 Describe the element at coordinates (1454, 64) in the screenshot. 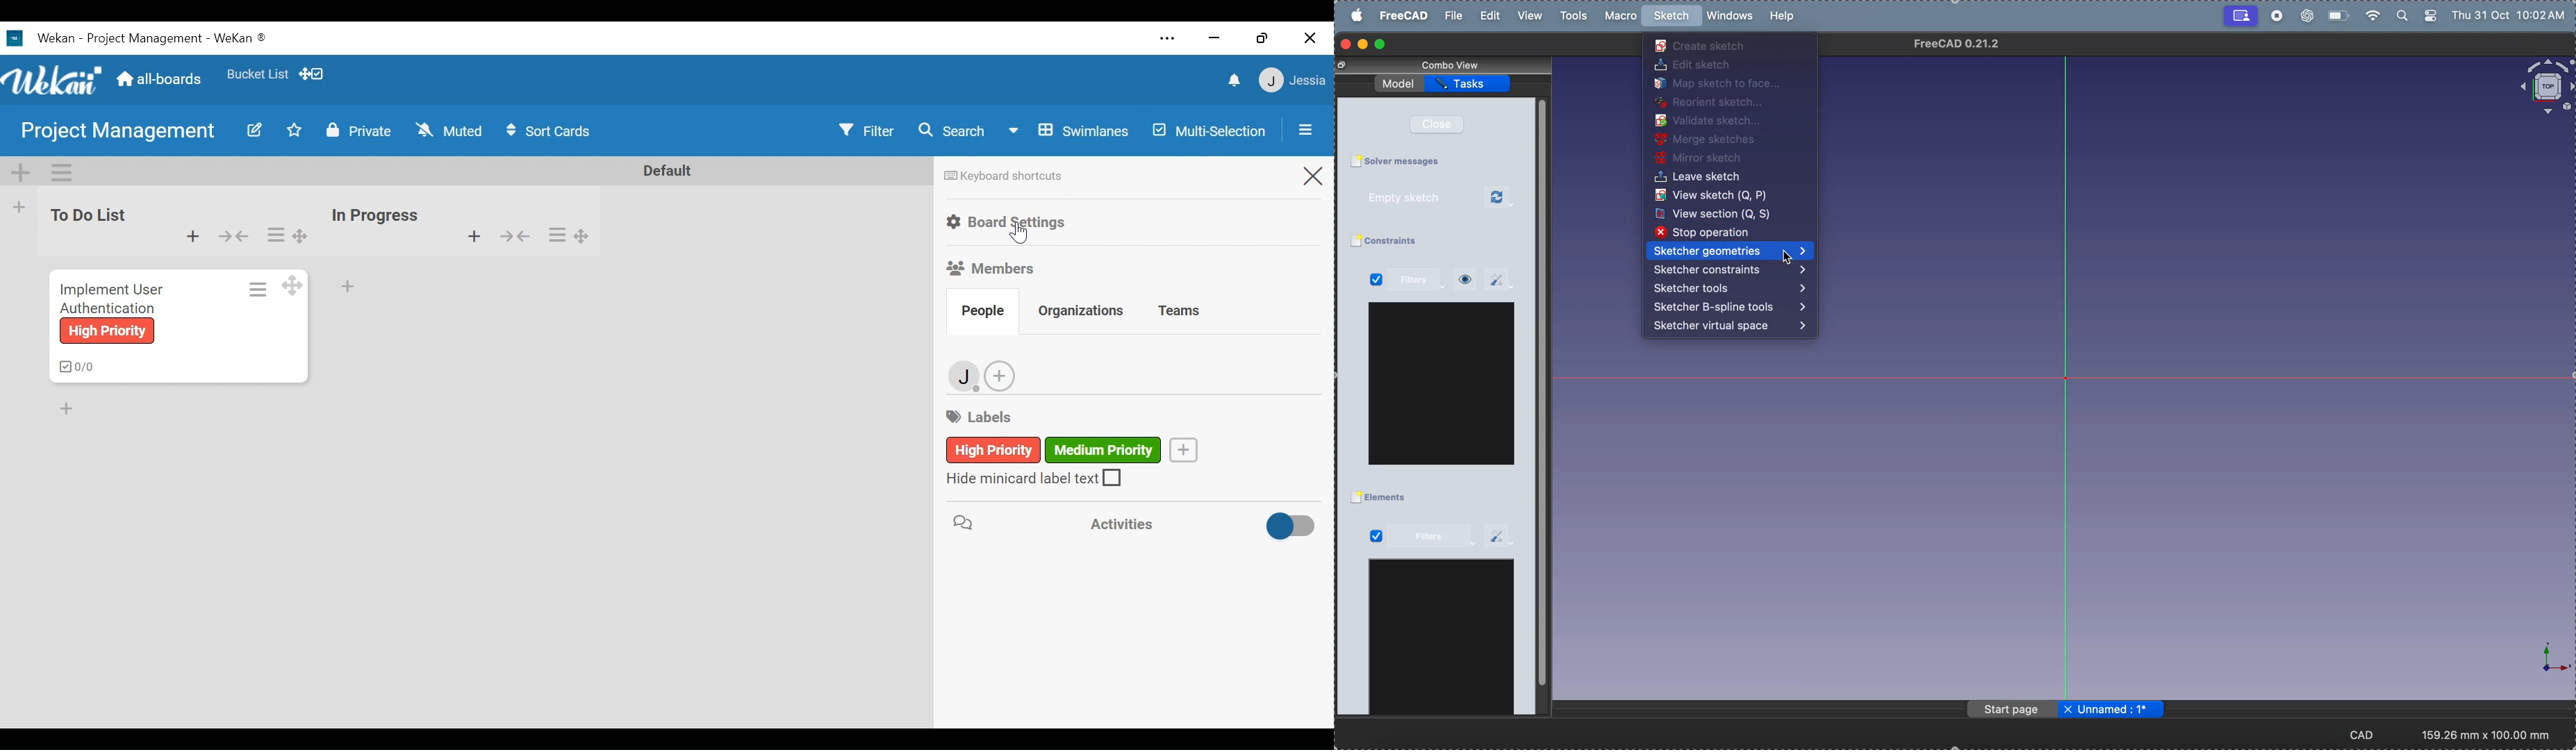

I see `combo view` at that location.